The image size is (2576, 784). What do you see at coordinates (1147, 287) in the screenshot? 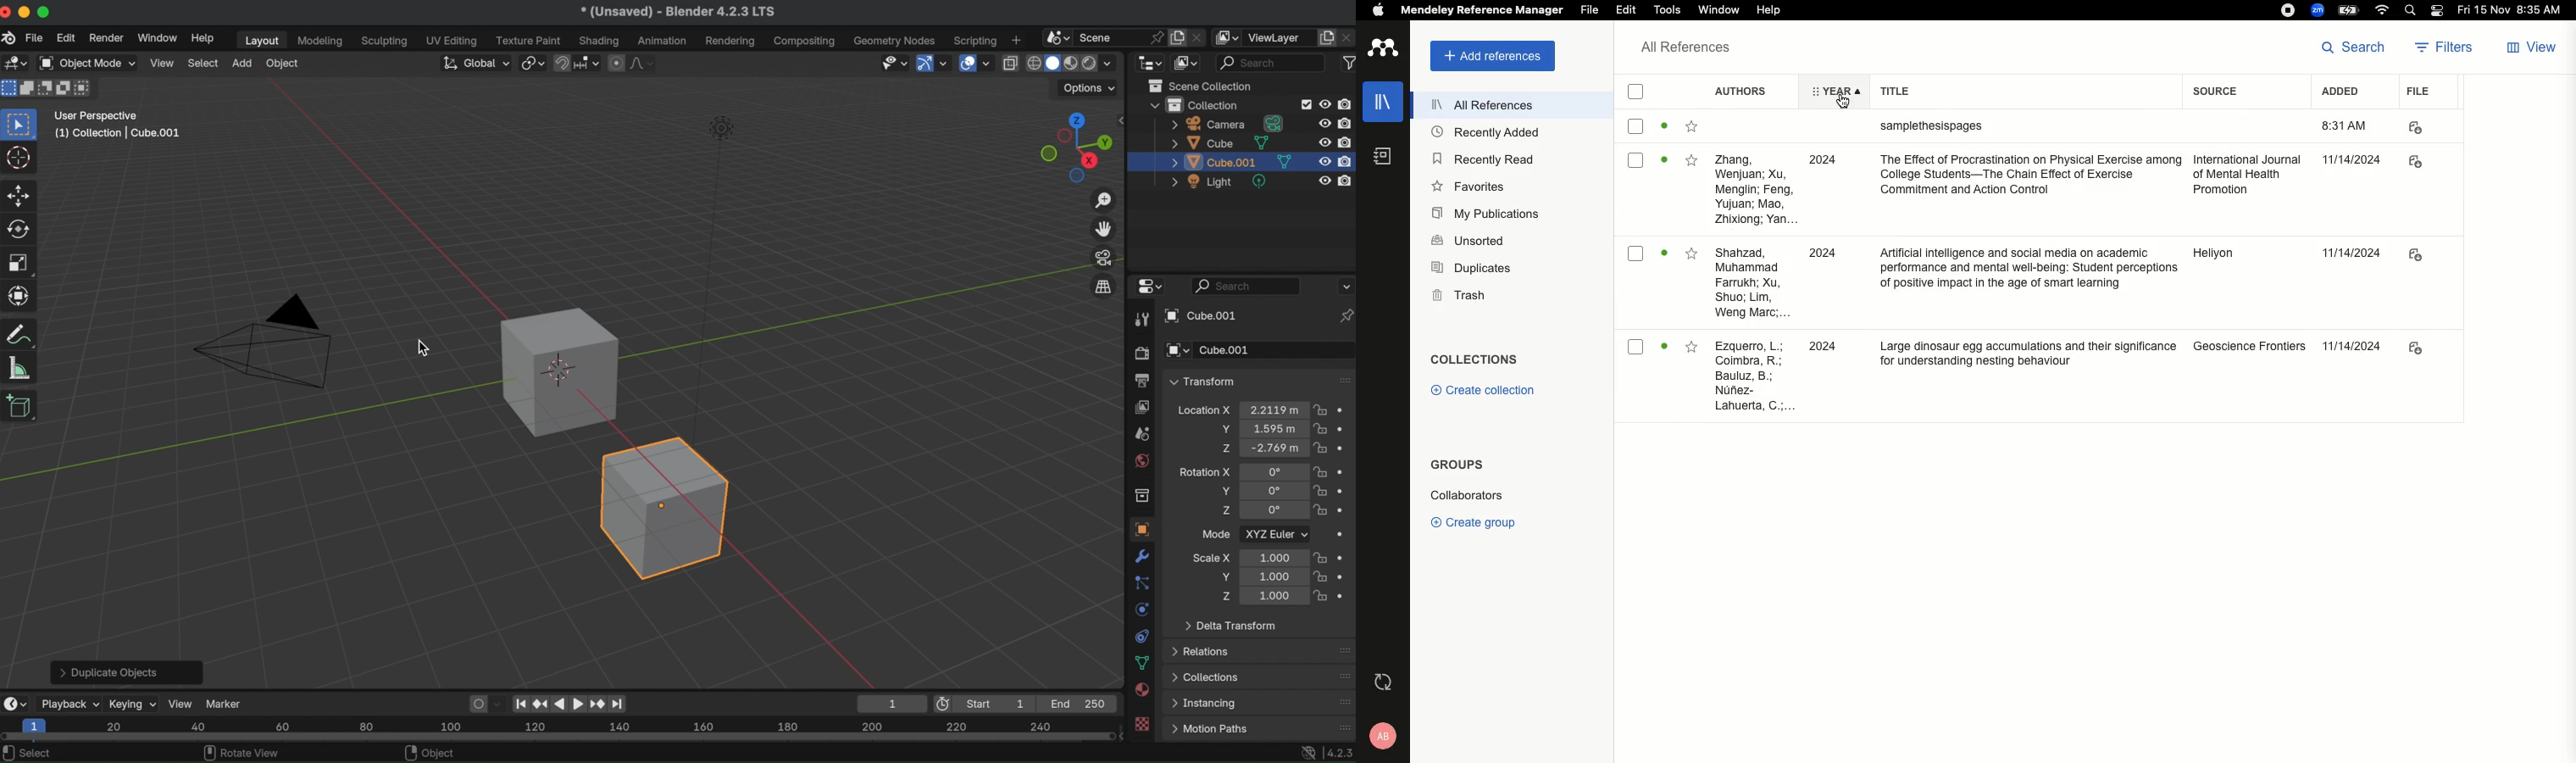
I see `editor type` at bounding box center [1147, 287].